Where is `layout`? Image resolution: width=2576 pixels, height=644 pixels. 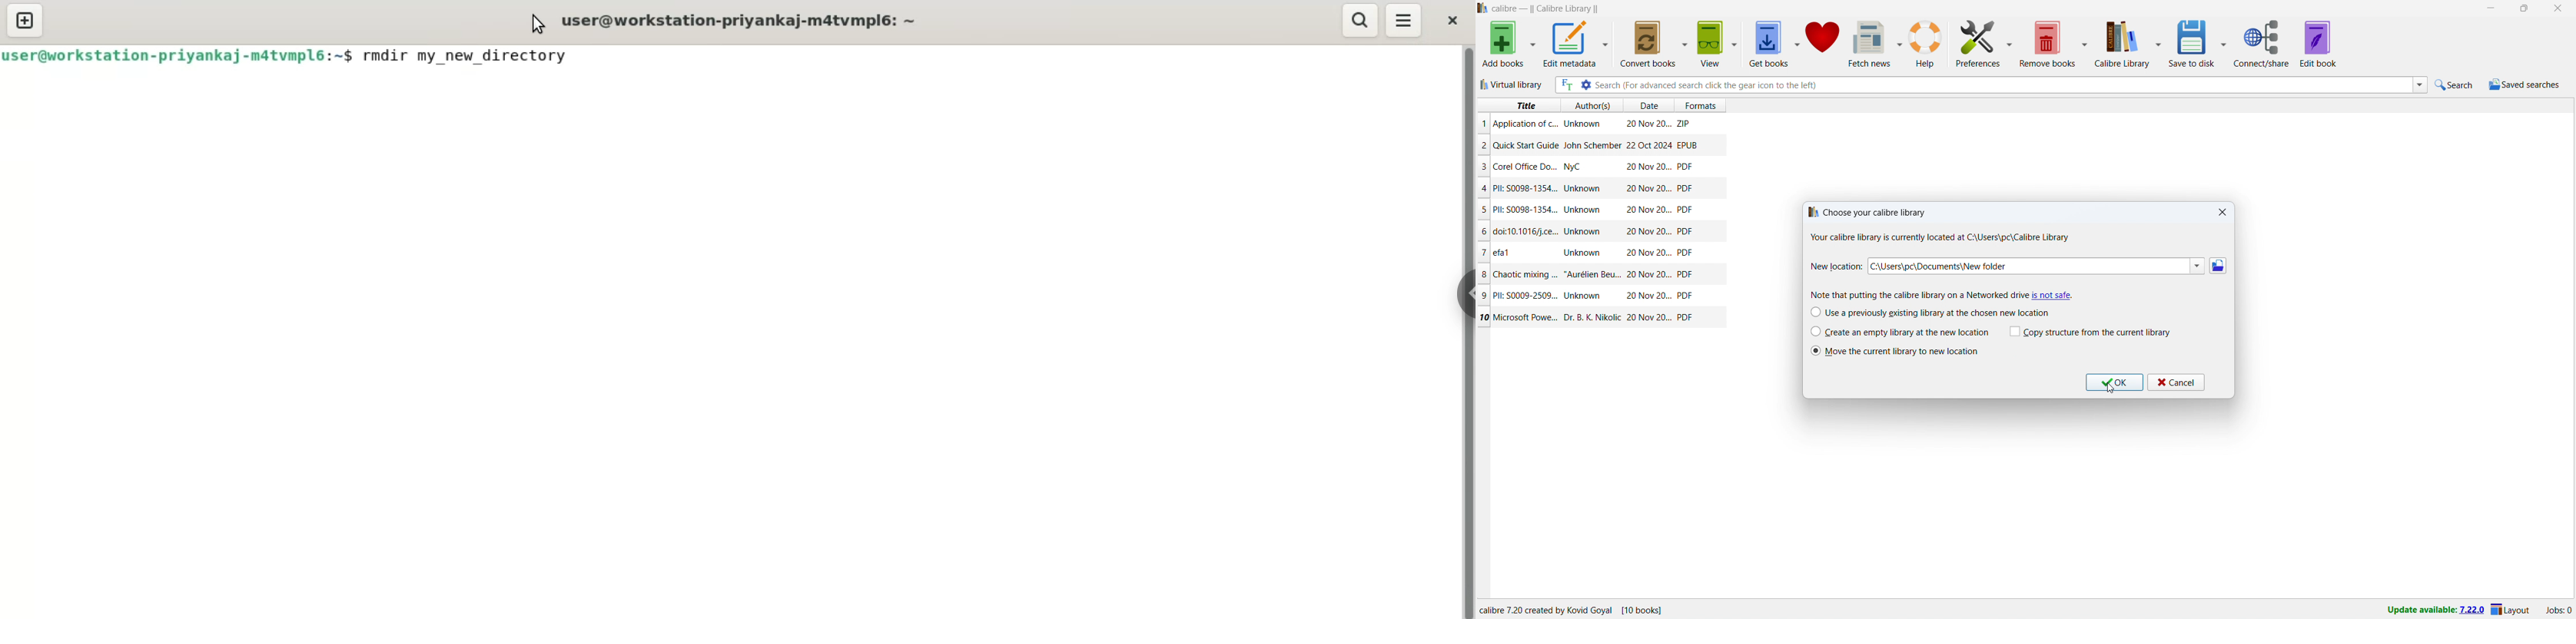
layout is located at coordinates (2511, 610).